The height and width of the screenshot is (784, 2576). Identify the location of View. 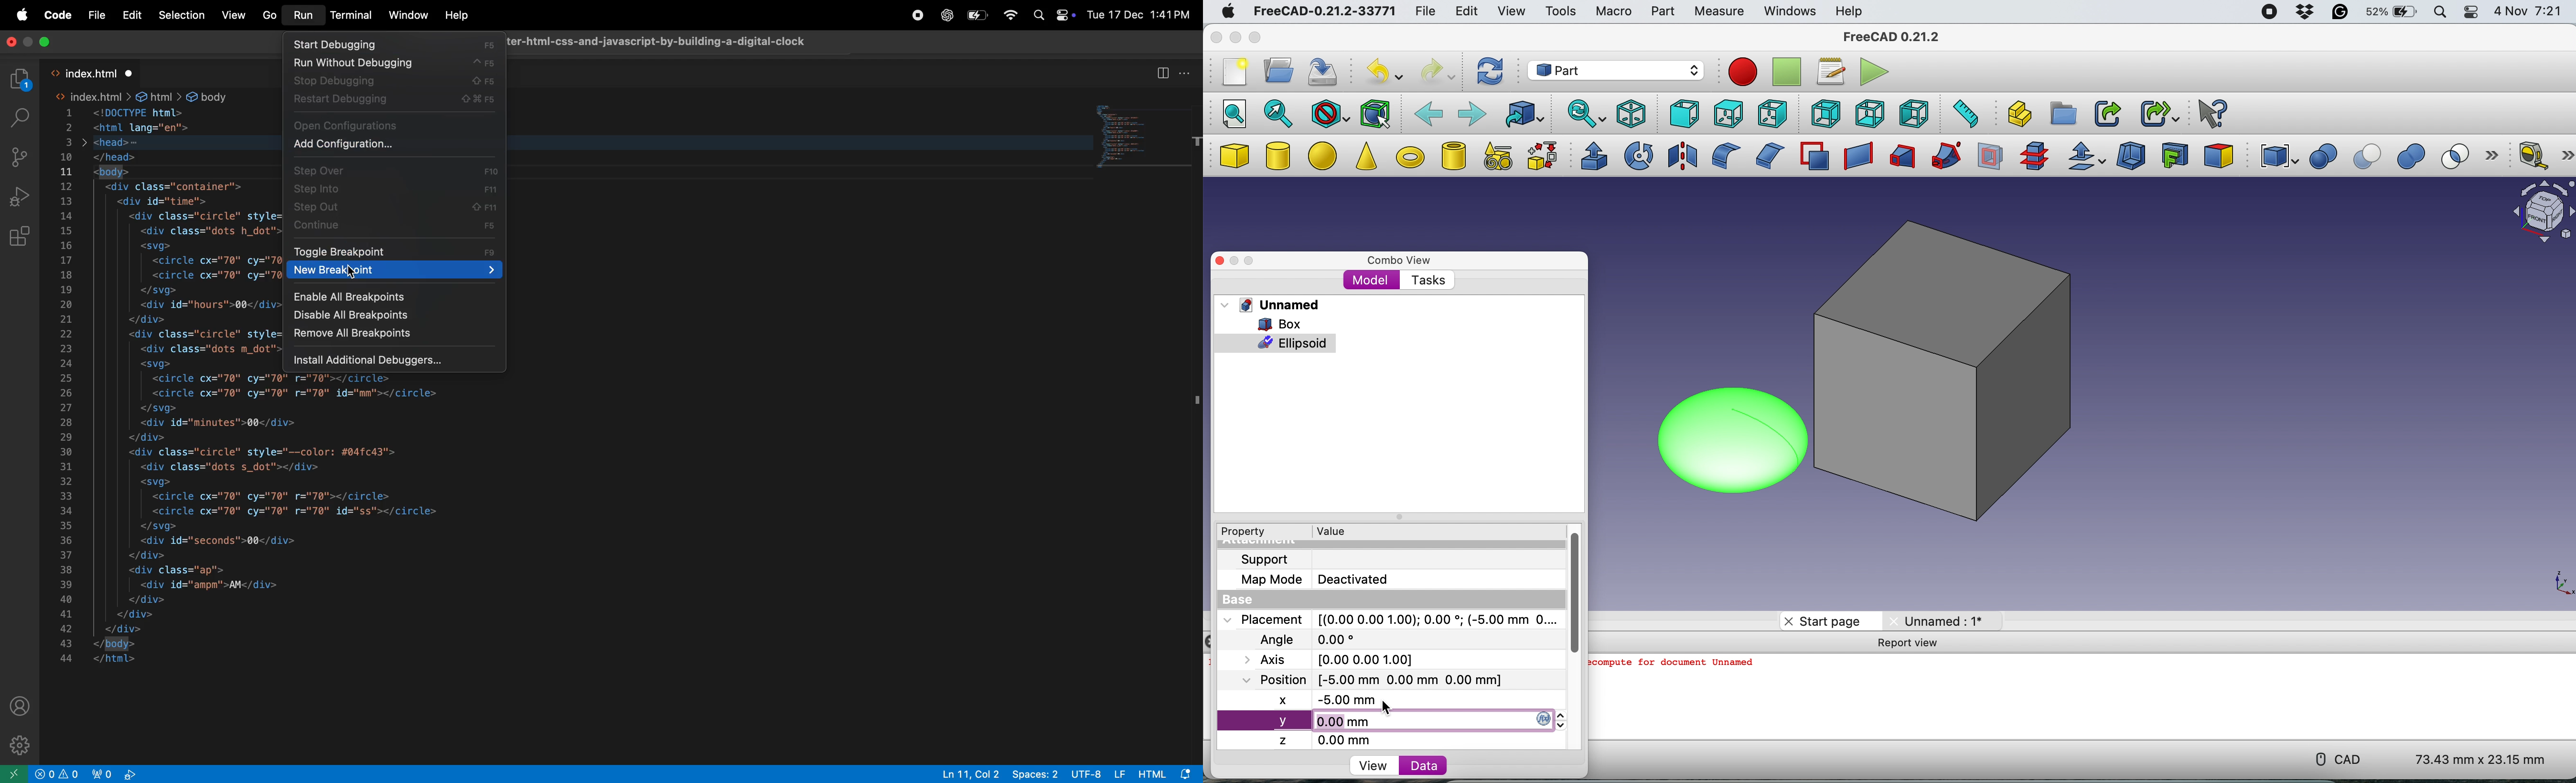
(232, 16).